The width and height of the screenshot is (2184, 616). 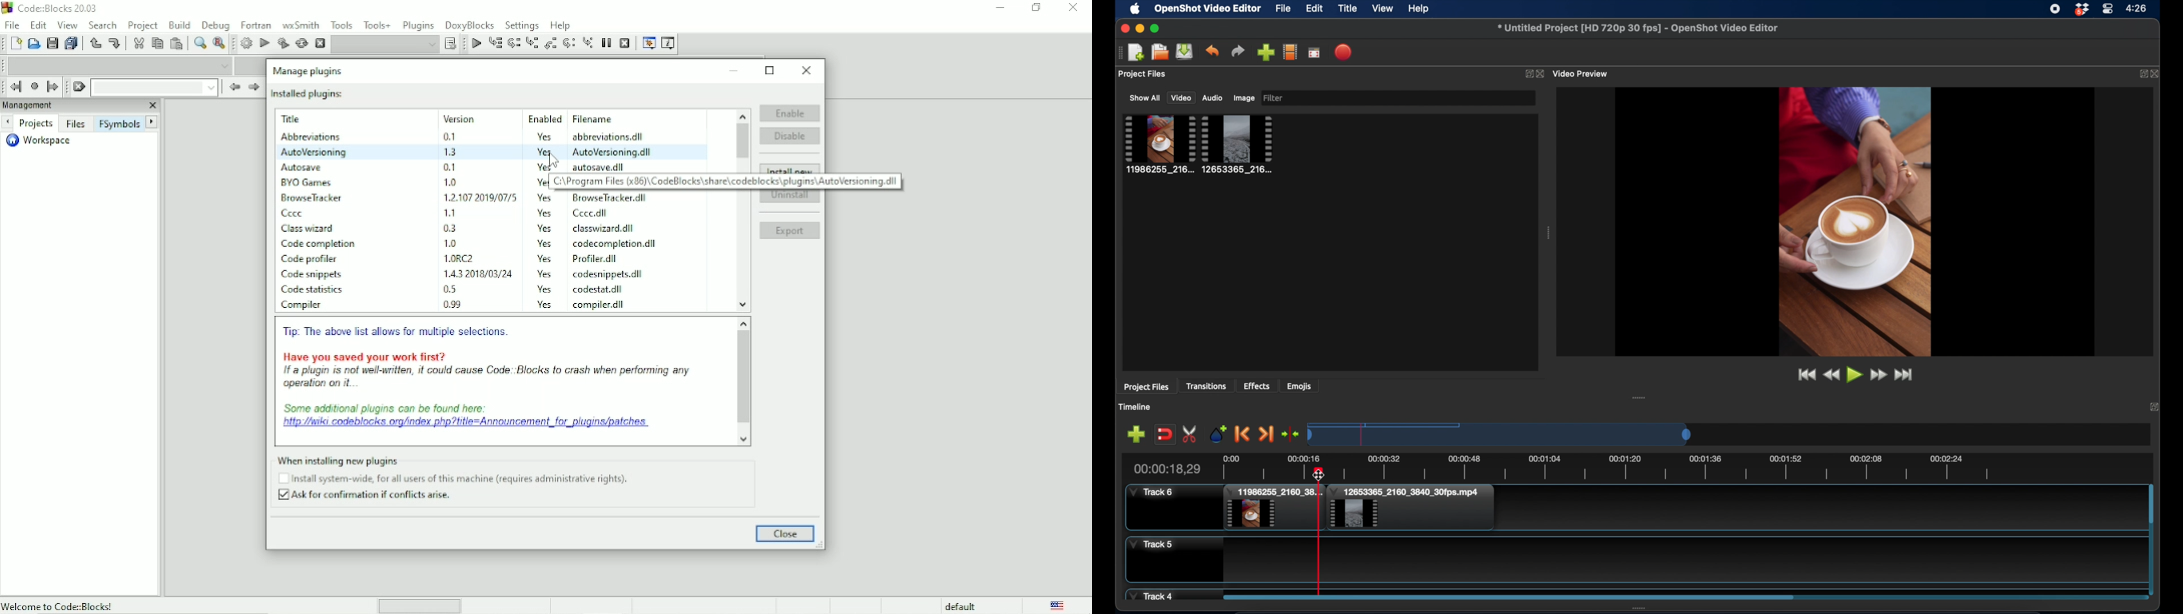 What do you see at coordinates (34, 86) in the screenshot?
I see `Last jump` at bounding box center [34, 86].